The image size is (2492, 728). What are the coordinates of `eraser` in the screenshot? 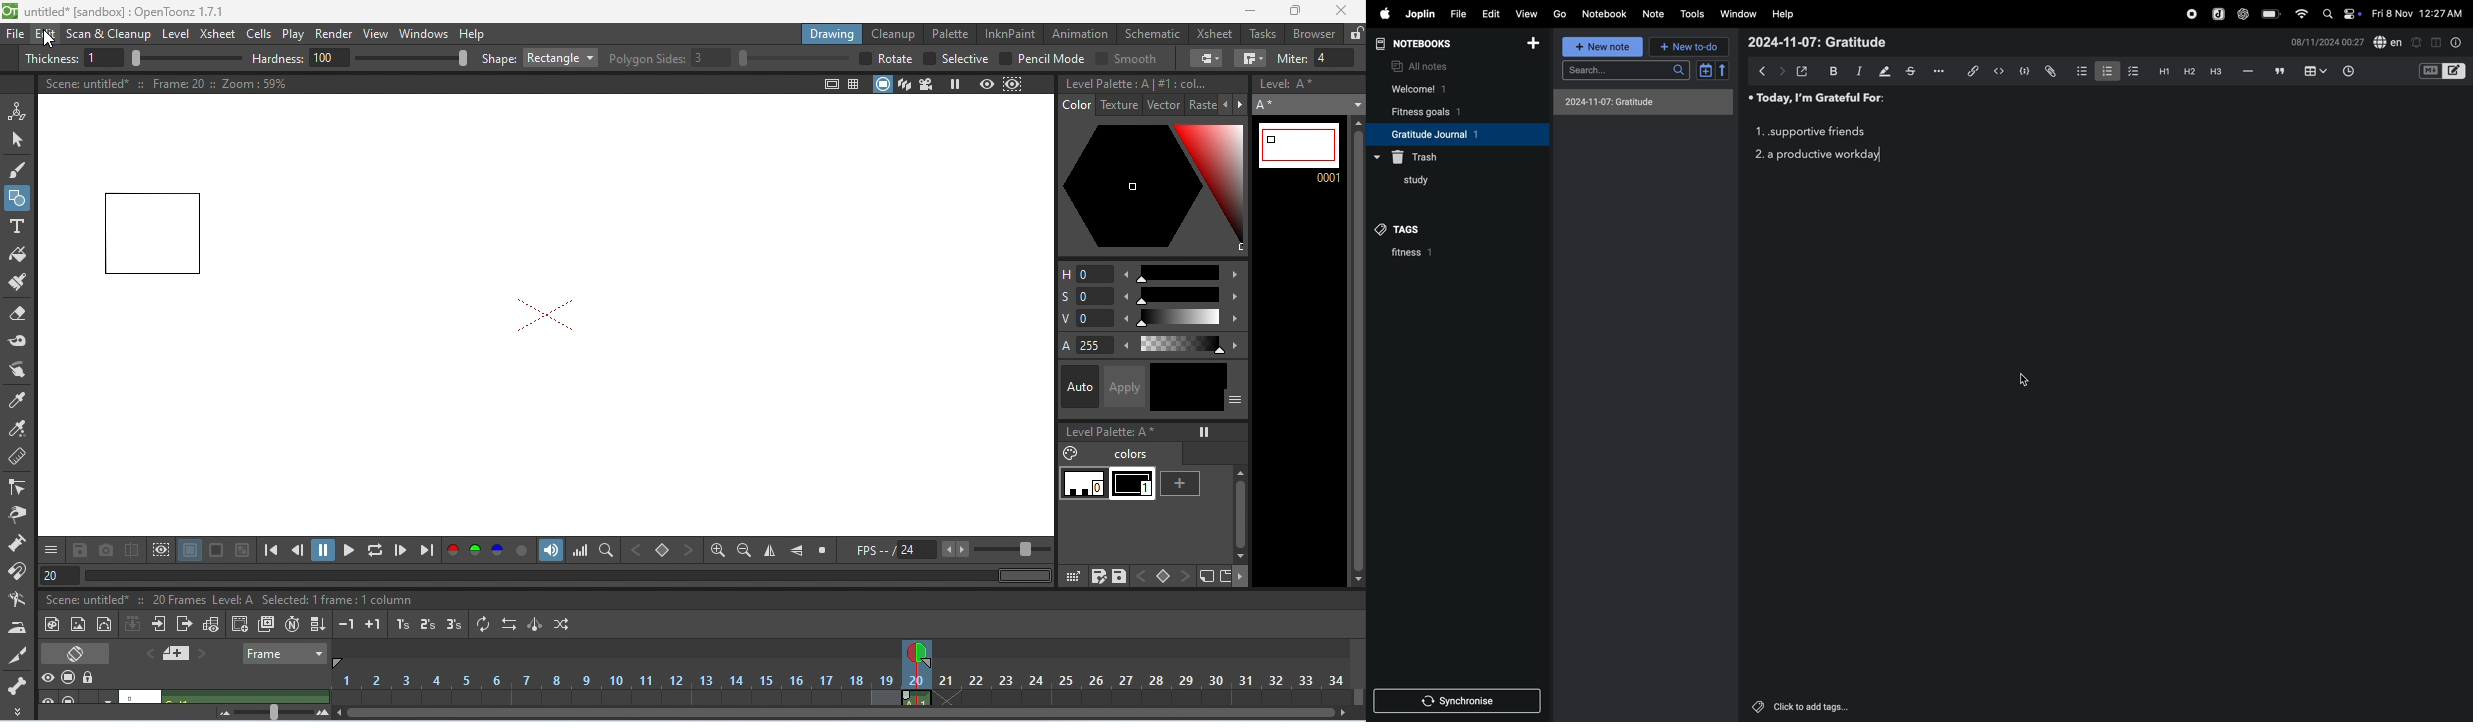 It's located at (19, 311).